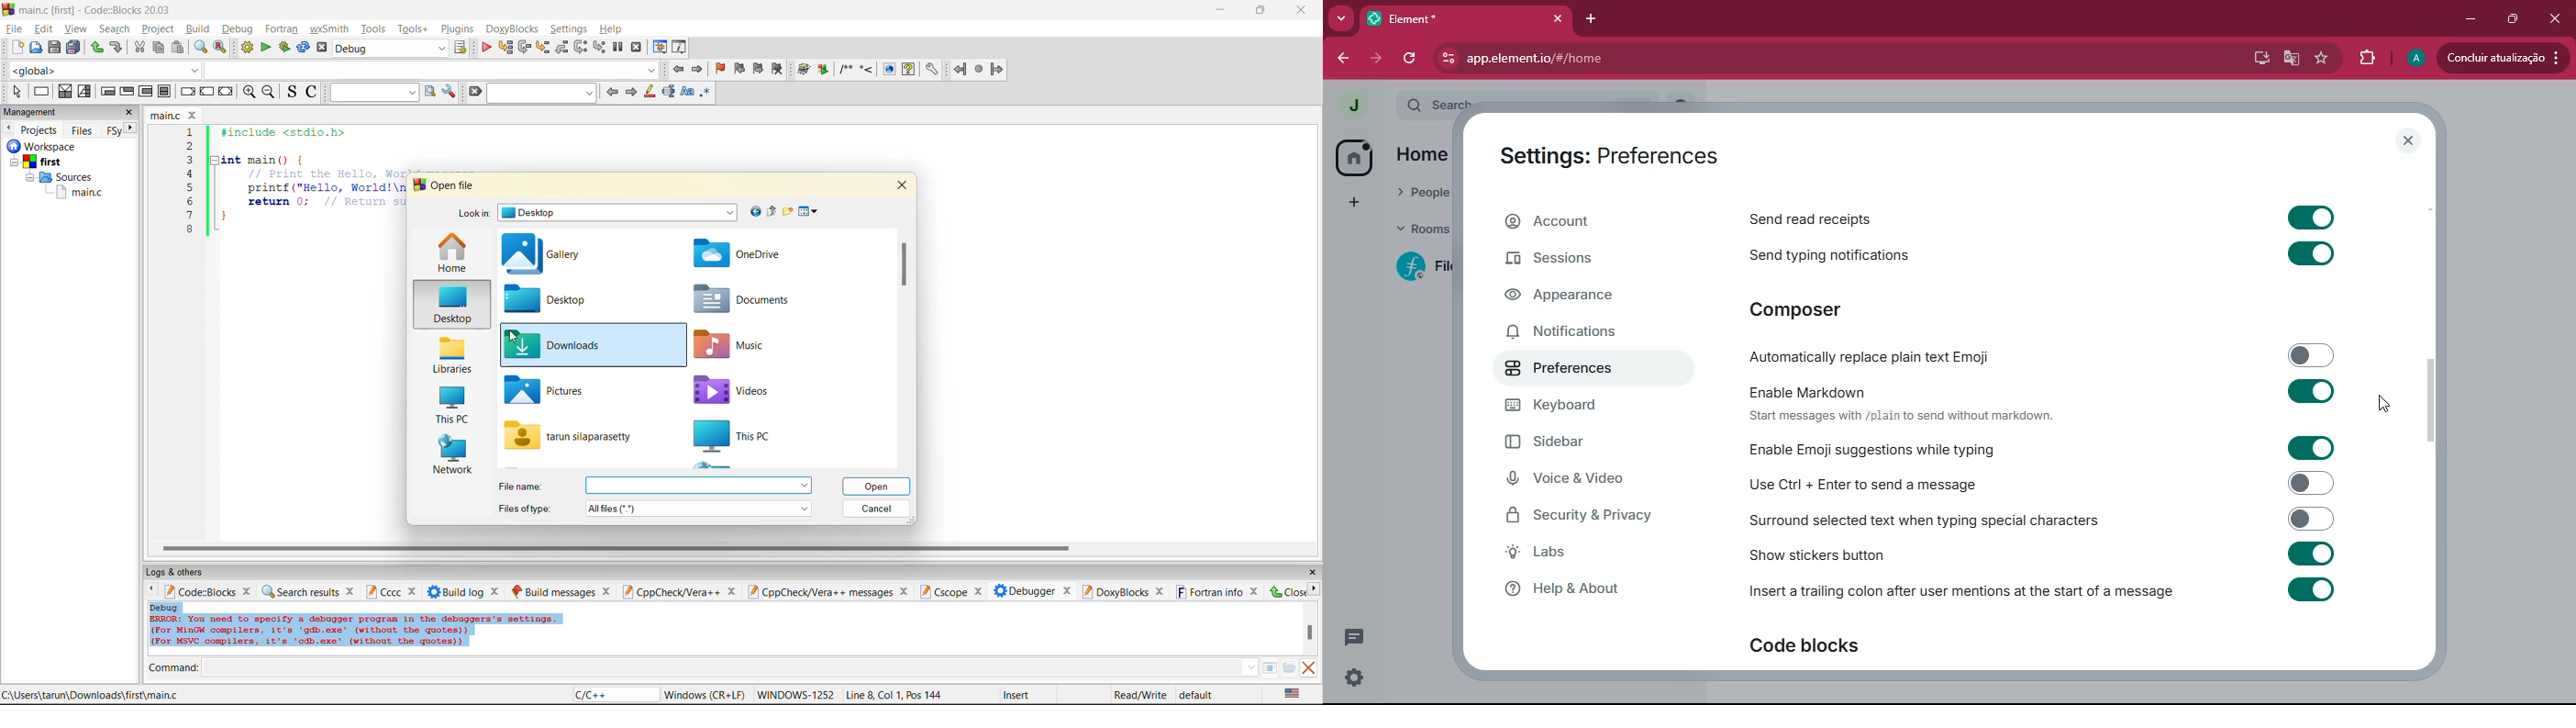 The width and height of the screenshot is (2576, 728). I want to click on enable markdown, so click(1807, 390).